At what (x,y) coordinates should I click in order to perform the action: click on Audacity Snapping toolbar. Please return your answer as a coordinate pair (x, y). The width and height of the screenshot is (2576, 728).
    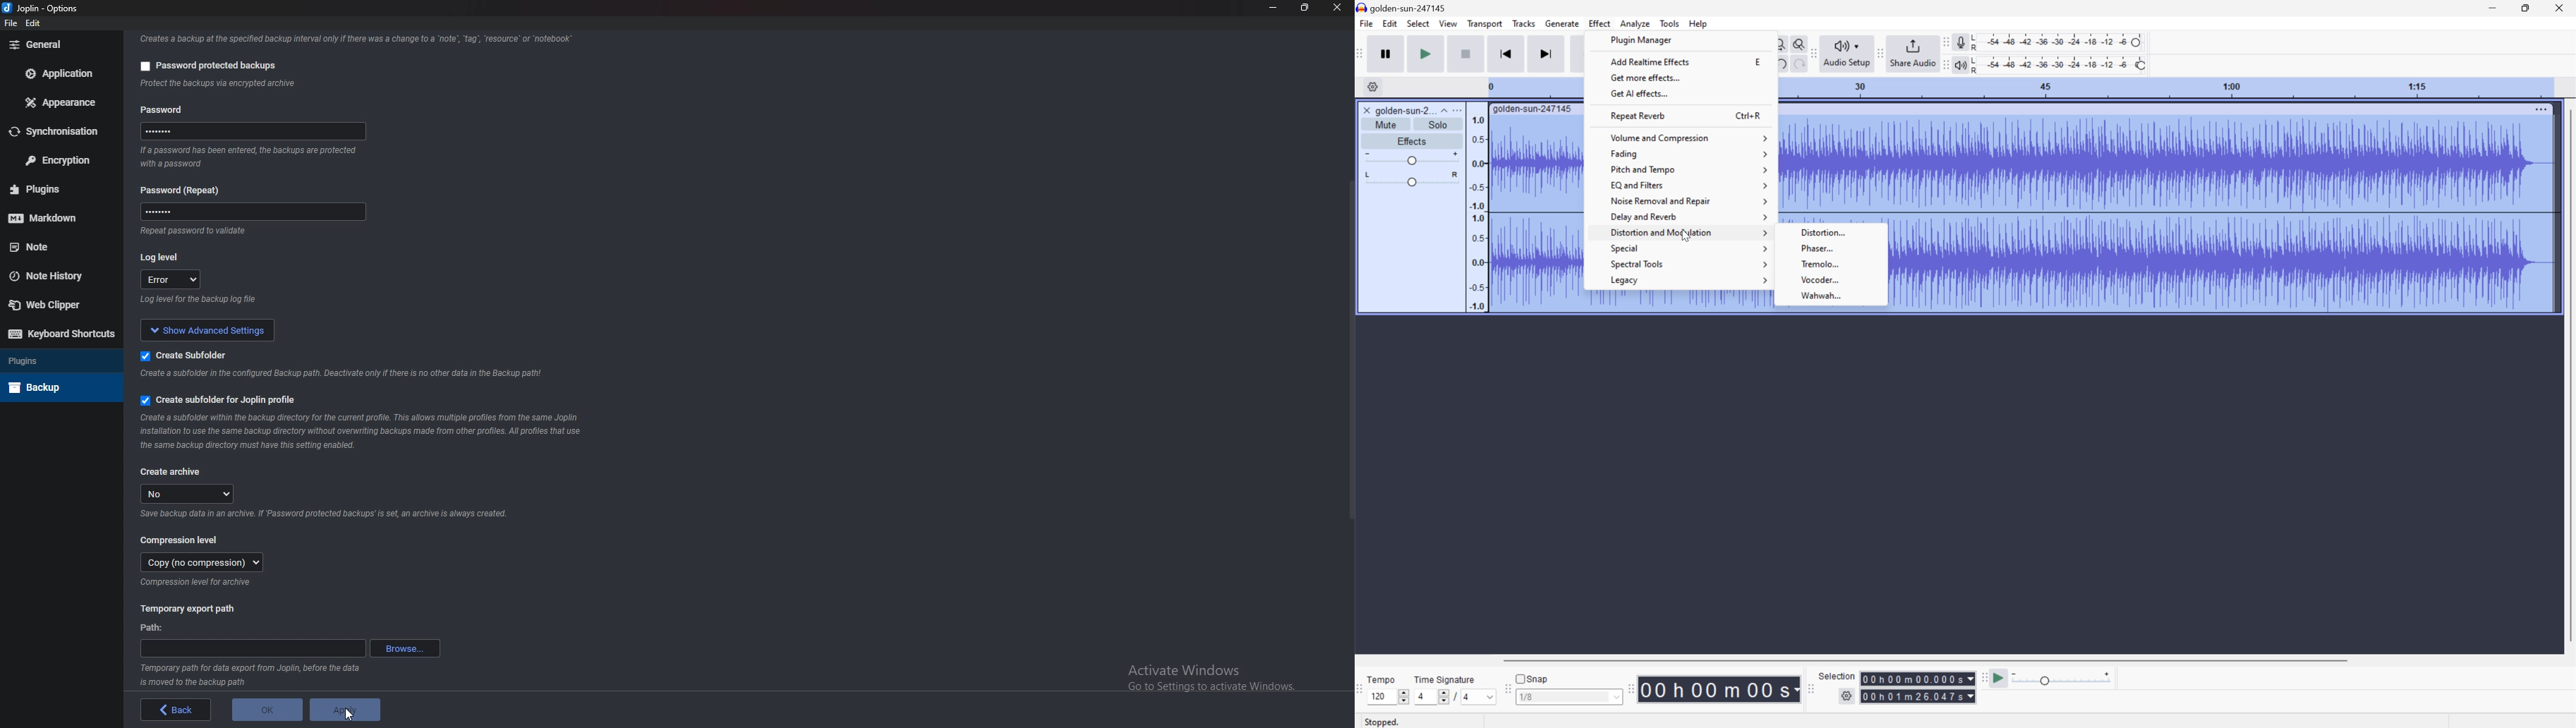
    Looking at the image, I should click on (1507, 690).